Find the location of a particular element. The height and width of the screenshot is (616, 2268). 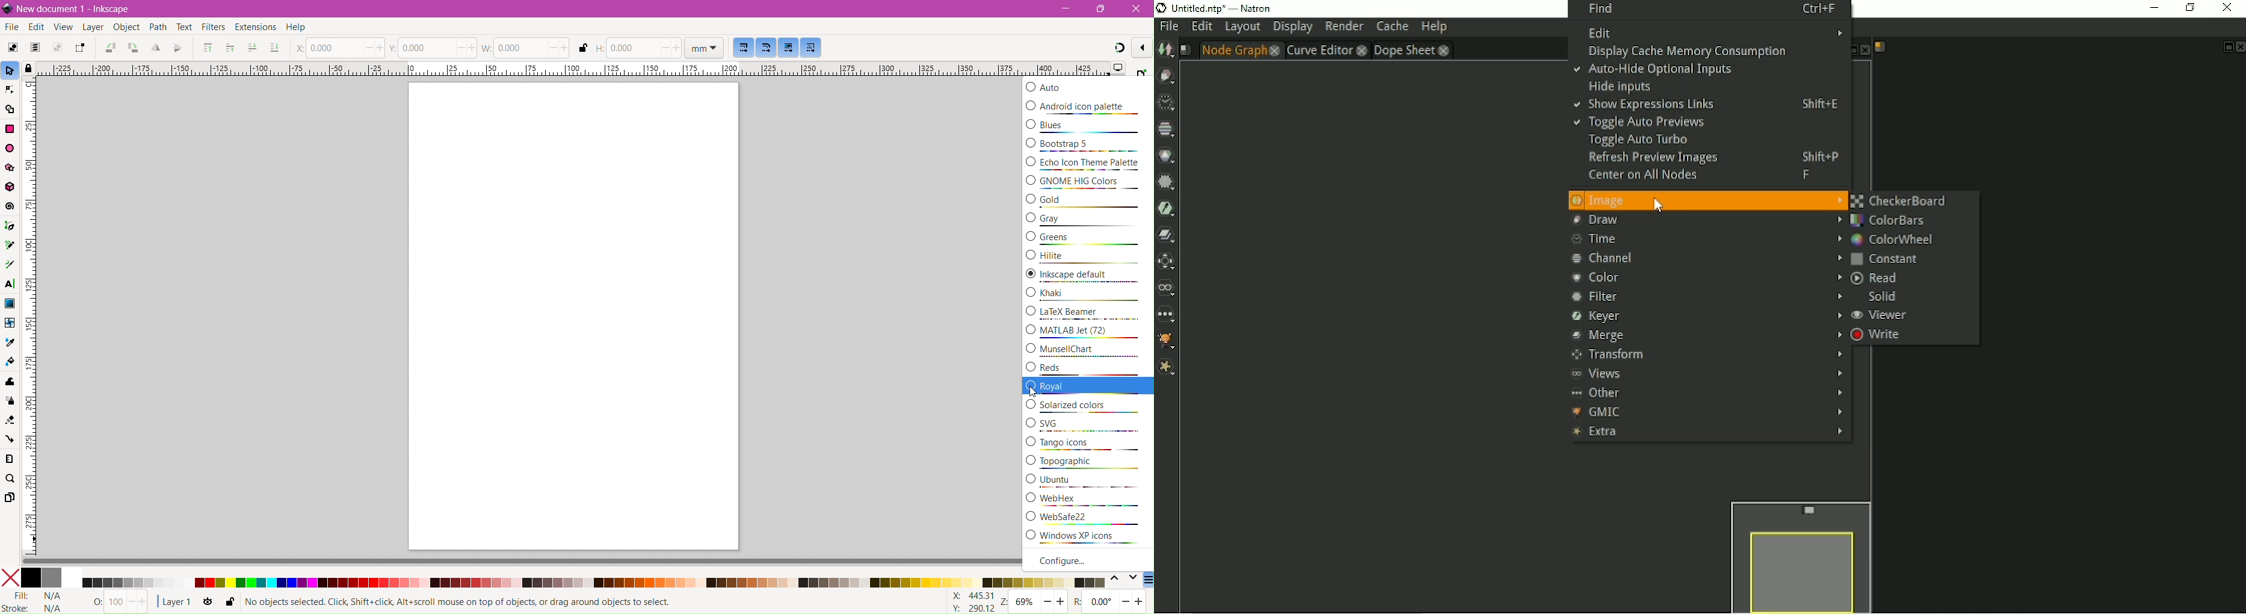

Edit is located at coordinates (34, 26).